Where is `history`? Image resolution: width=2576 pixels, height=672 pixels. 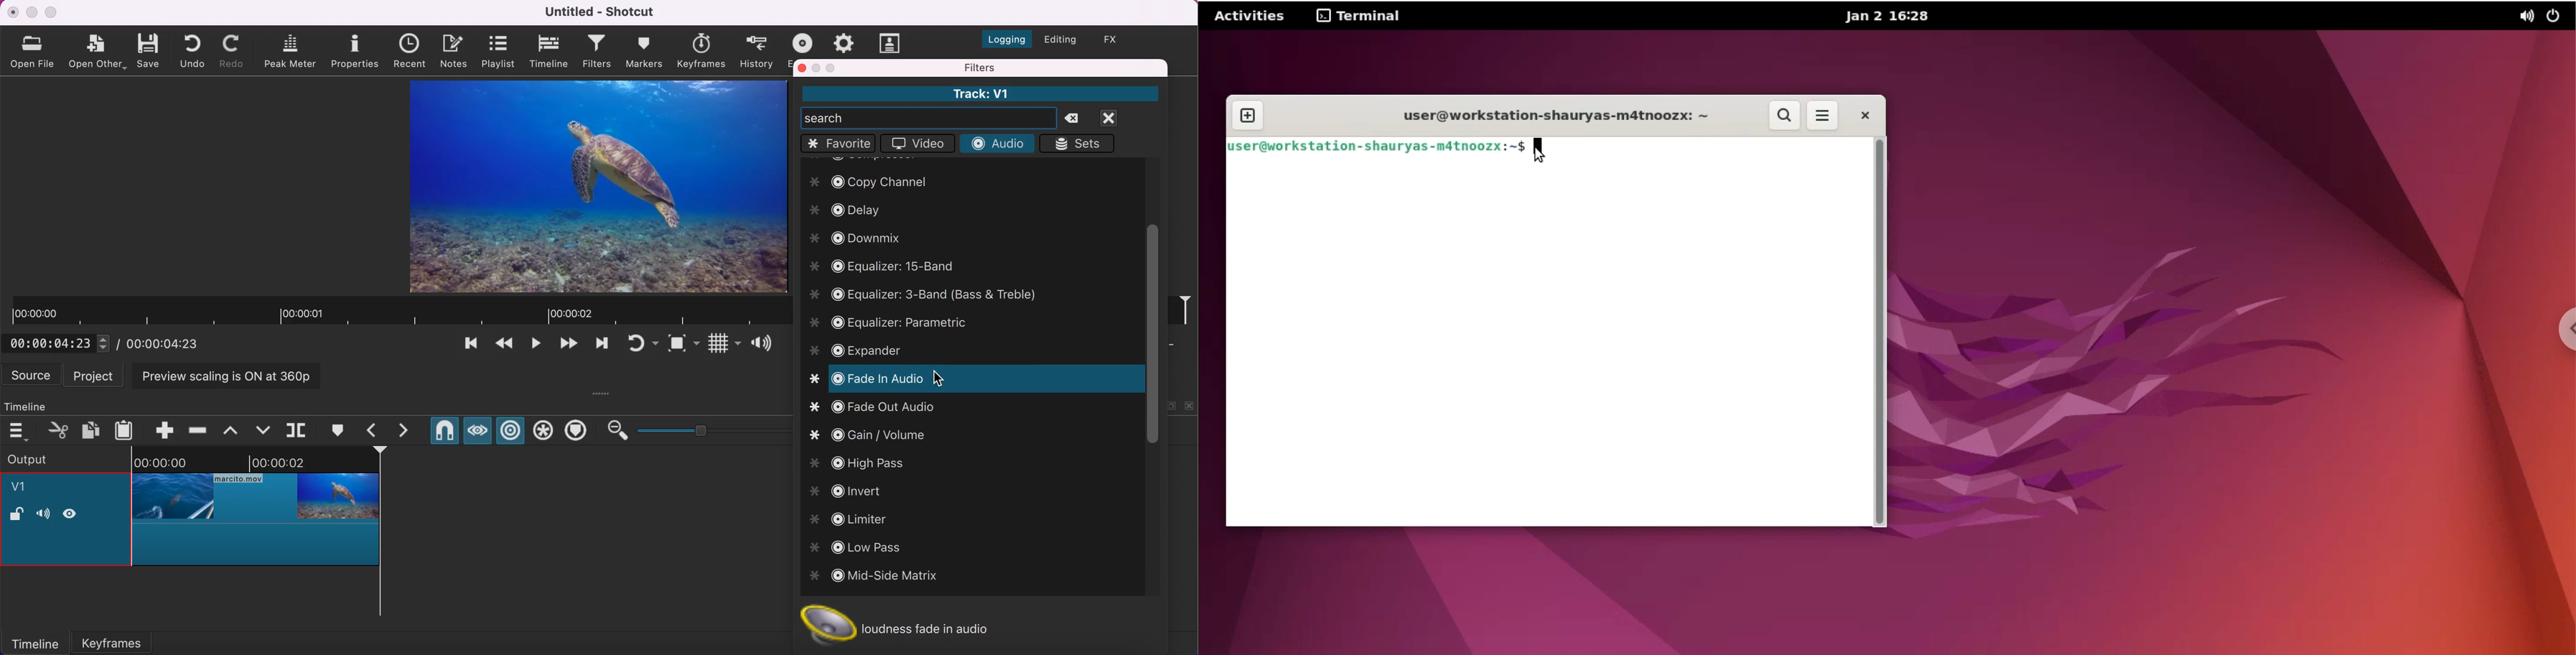
history is located at coordinates (758, 51).